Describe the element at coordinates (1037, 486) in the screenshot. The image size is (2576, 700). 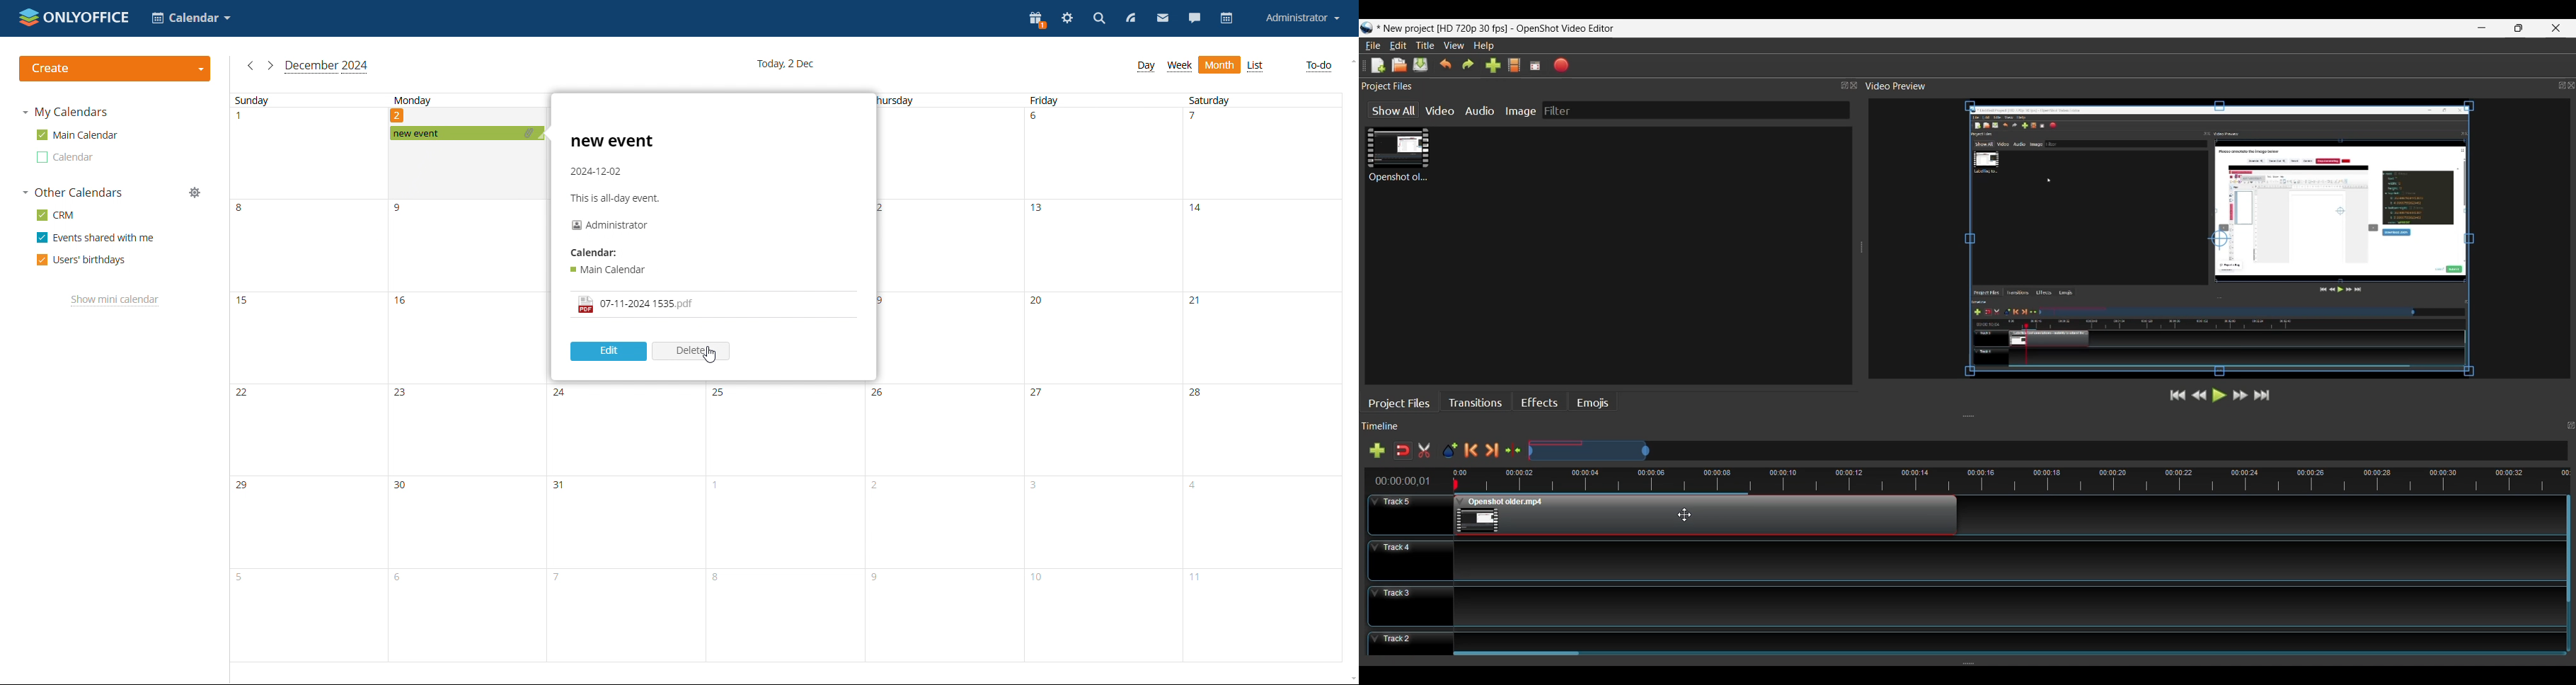
I see `3` at that location.